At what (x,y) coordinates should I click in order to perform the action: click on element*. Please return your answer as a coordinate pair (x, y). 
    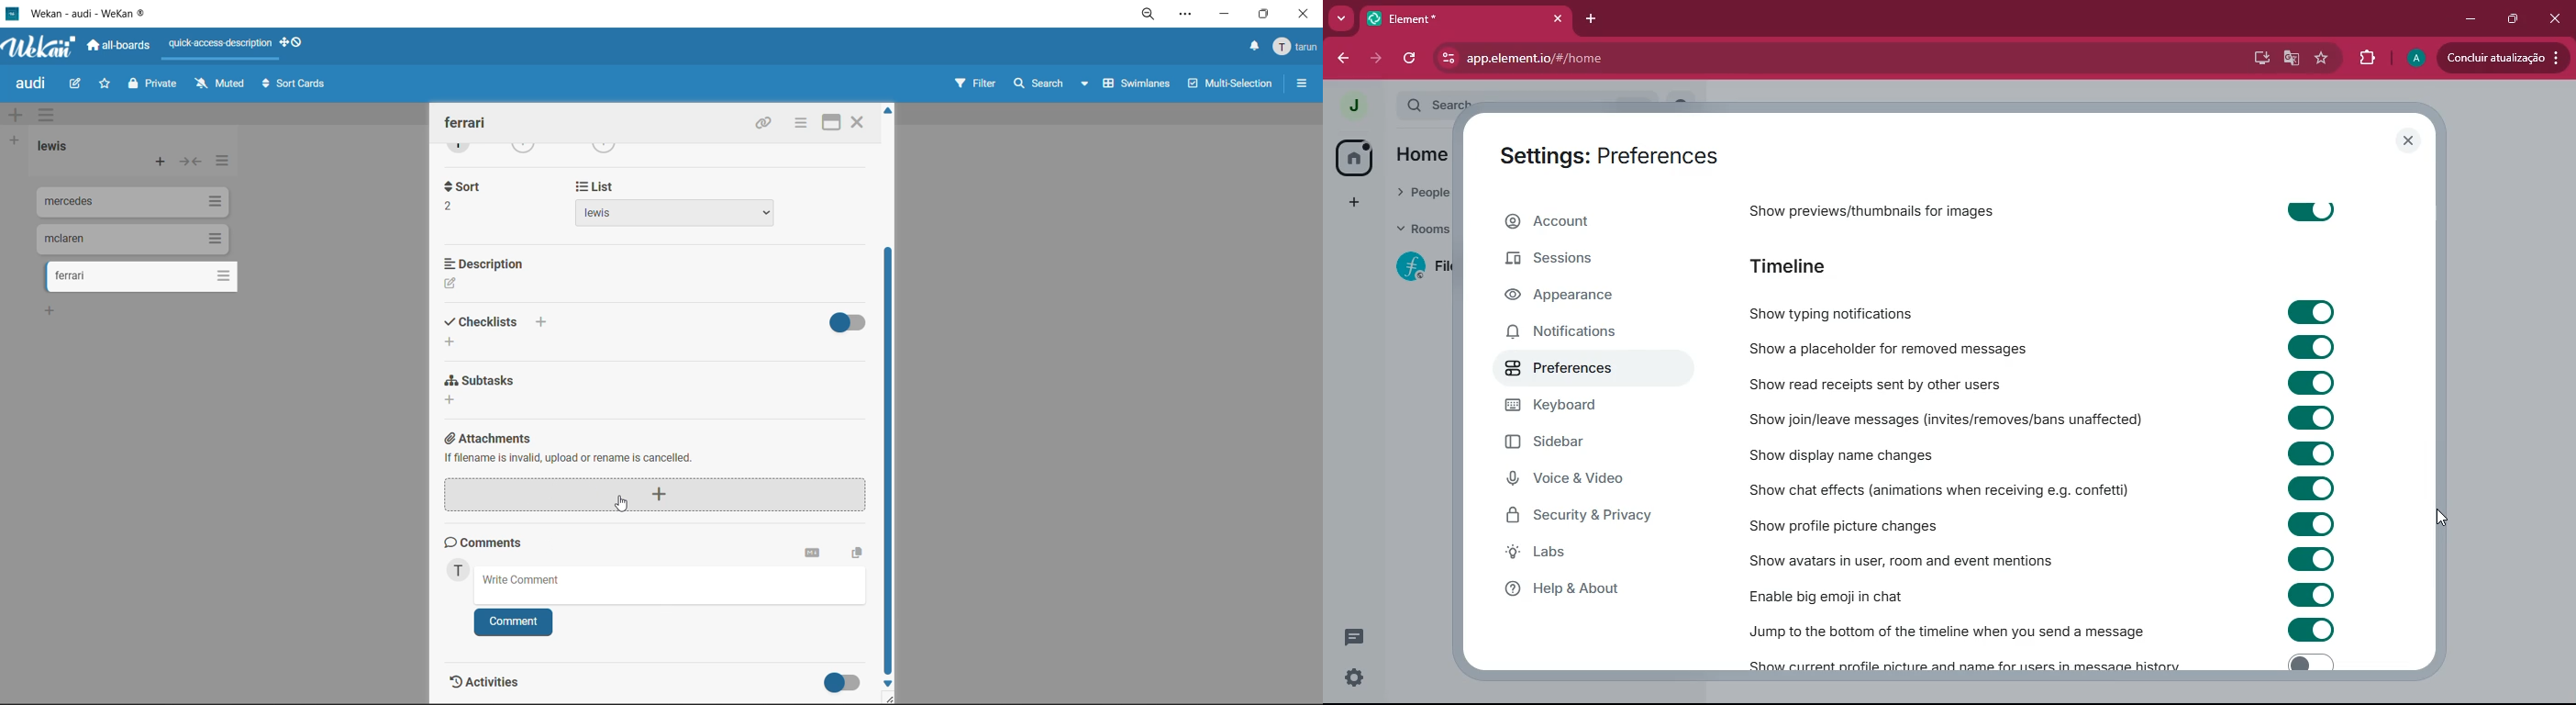
    Looking at the image, I should click on (1405, 17).